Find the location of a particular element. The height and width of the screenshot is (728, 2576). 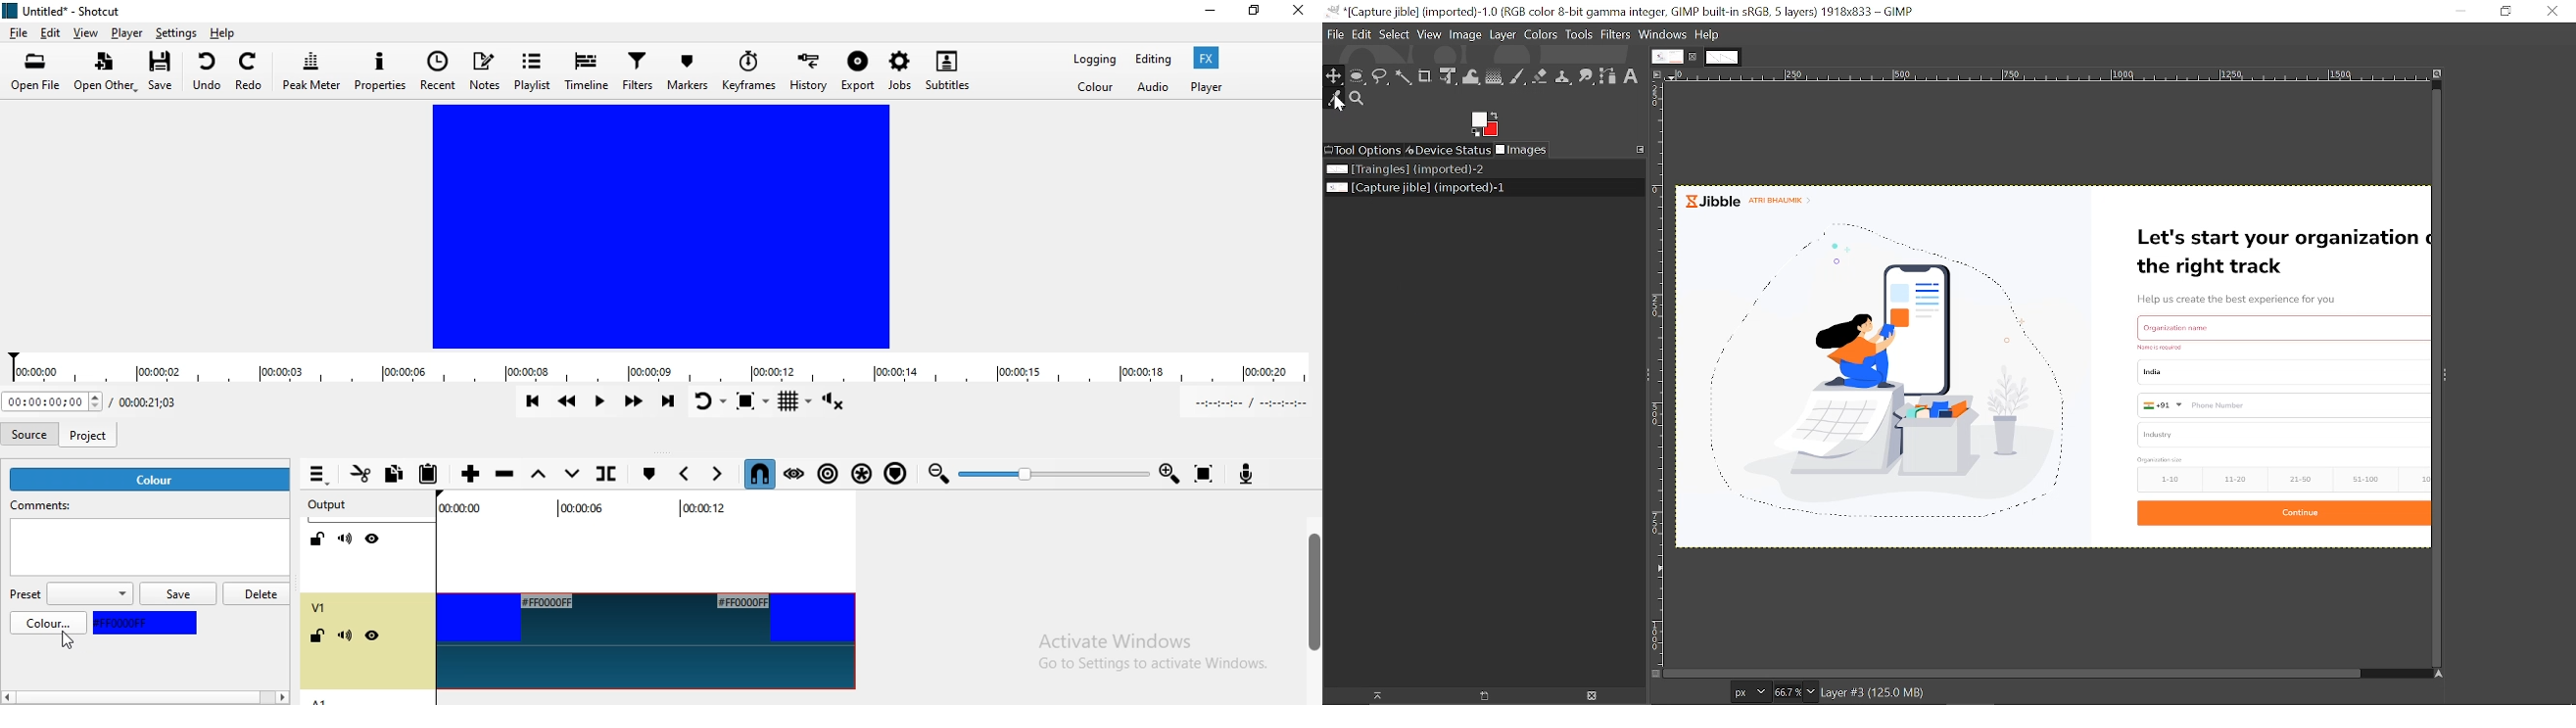

Mute is located at coordinates (346, 539).